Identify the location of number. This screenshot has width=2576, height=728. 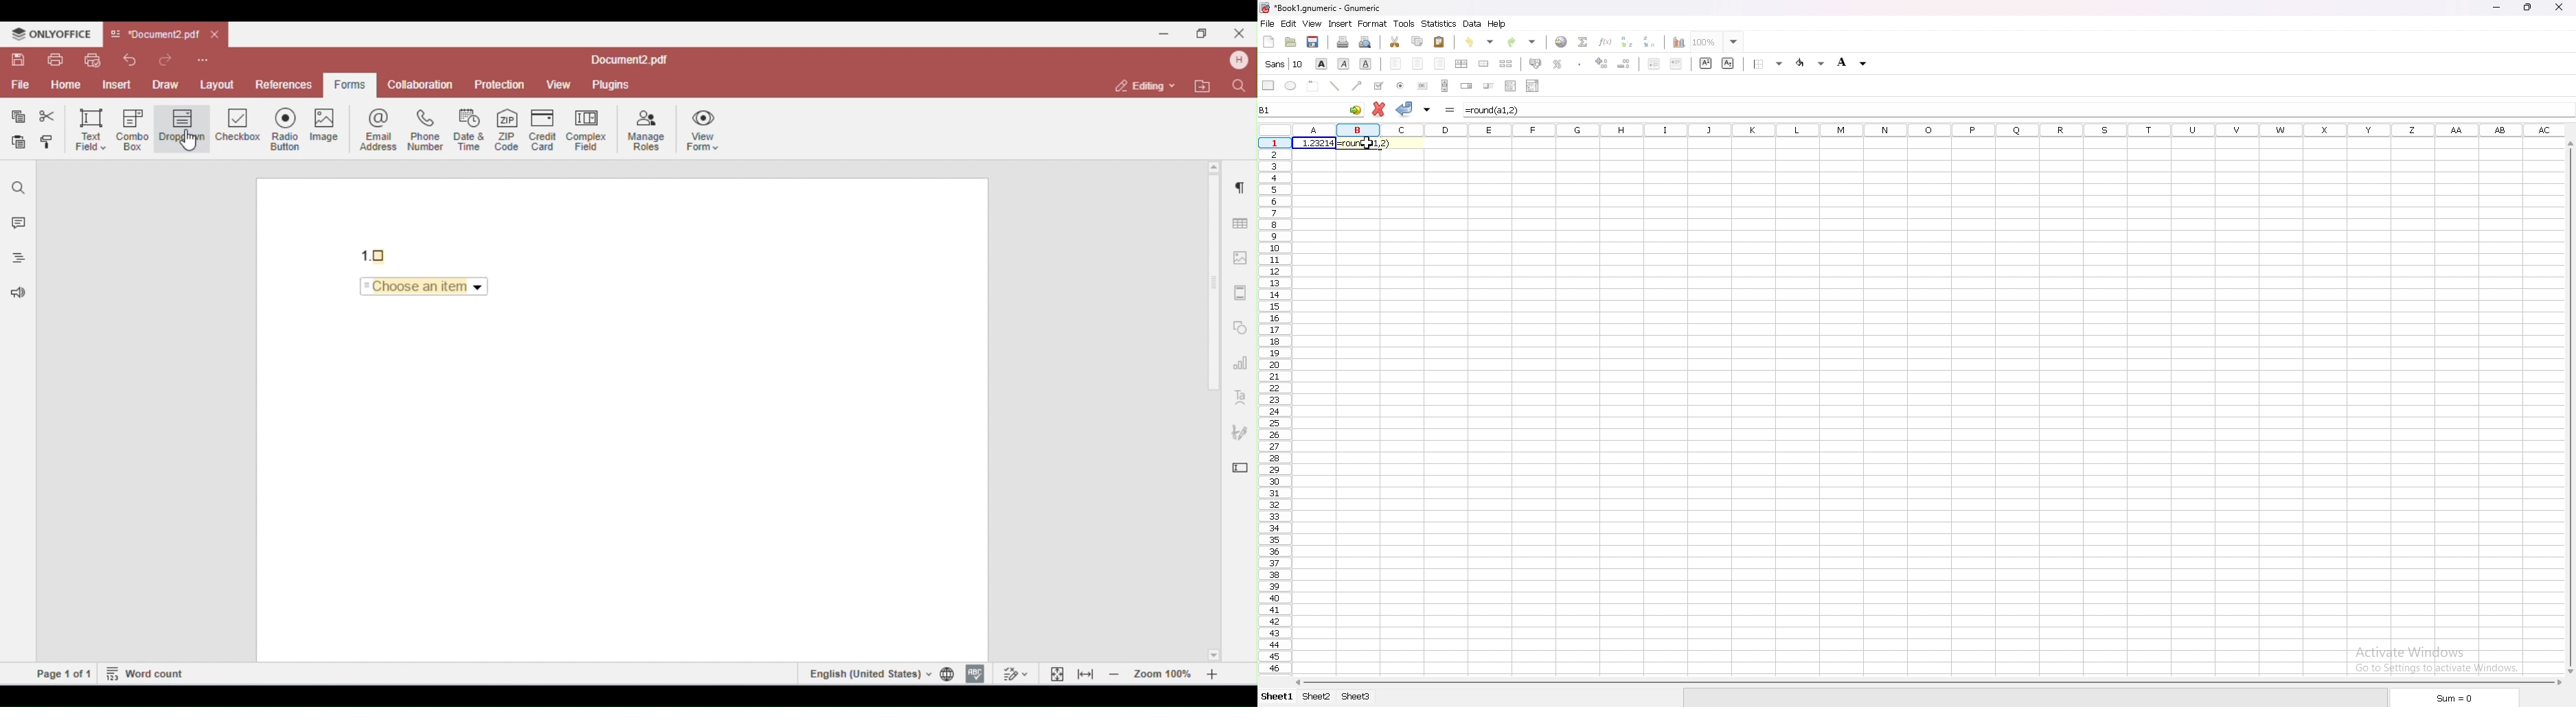
(1317, 143).